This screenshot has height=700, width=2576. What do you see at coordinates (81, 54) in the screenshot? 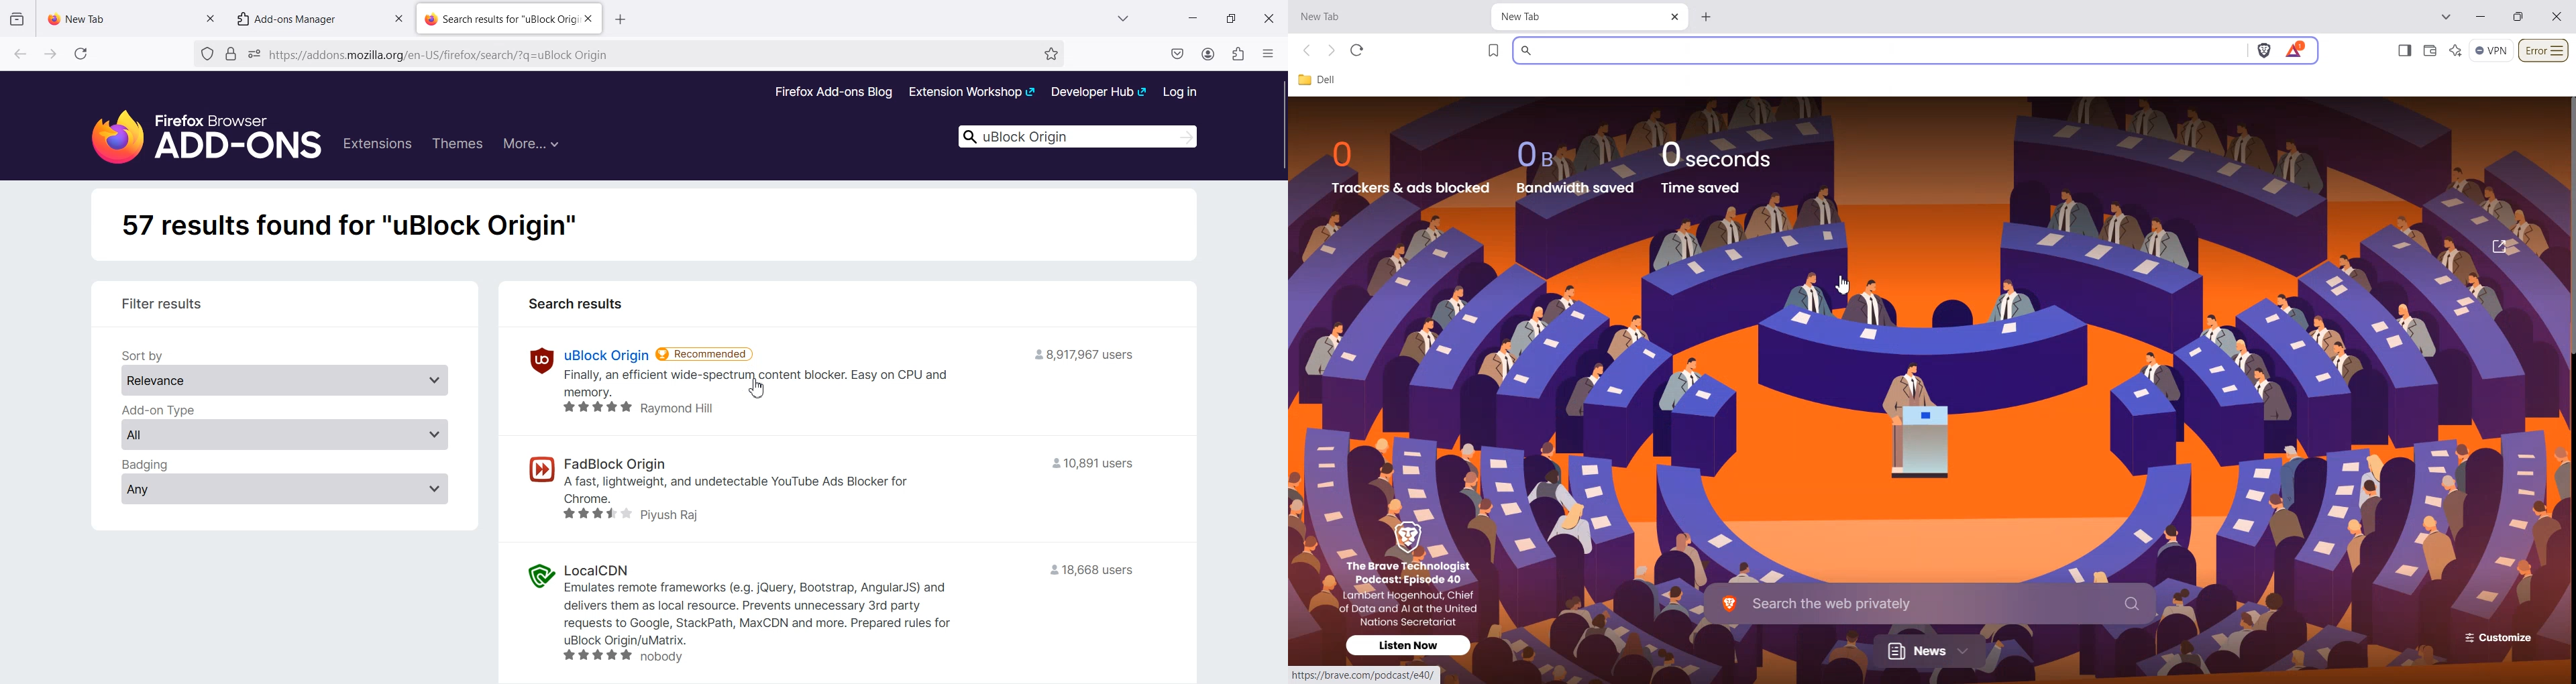
I see `Refresh` at bounding box center [81, 54].